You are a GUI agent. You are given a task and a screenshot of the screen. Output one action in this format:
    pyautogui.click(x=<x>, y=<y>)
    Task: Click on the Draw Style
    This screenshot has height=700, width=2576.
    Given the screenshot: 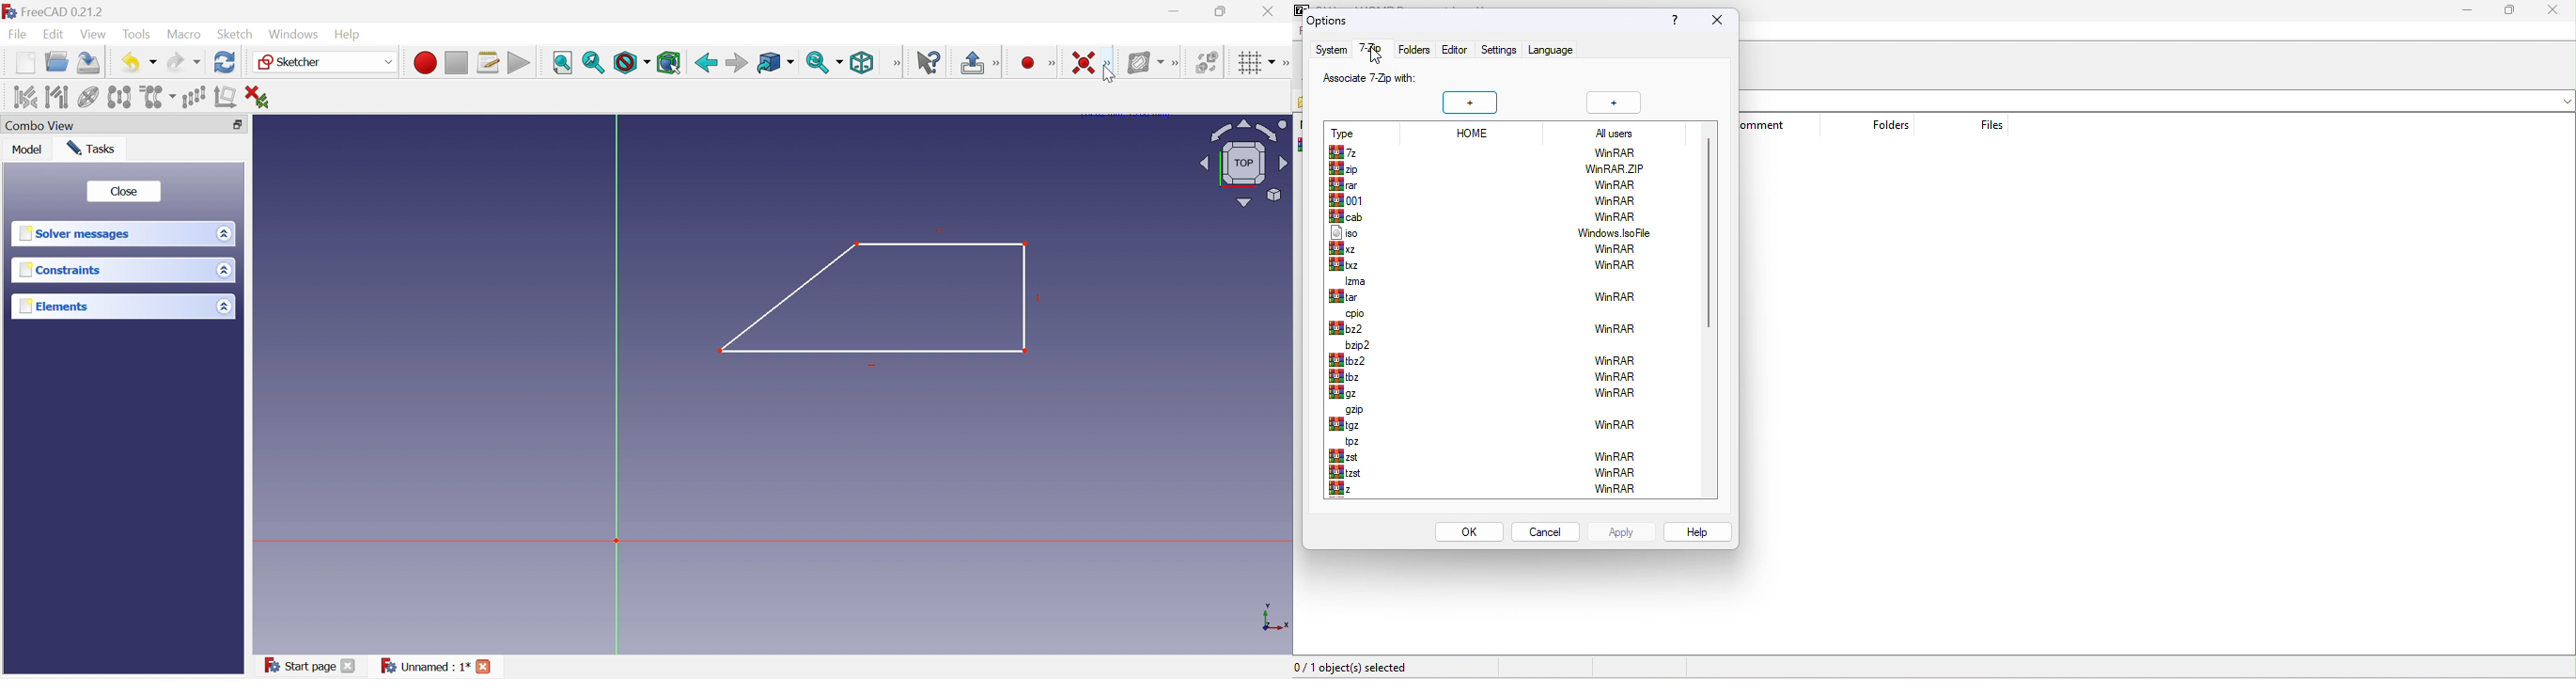 What is the action you would take?
    pyautogui.click(x=631, y=63)
    